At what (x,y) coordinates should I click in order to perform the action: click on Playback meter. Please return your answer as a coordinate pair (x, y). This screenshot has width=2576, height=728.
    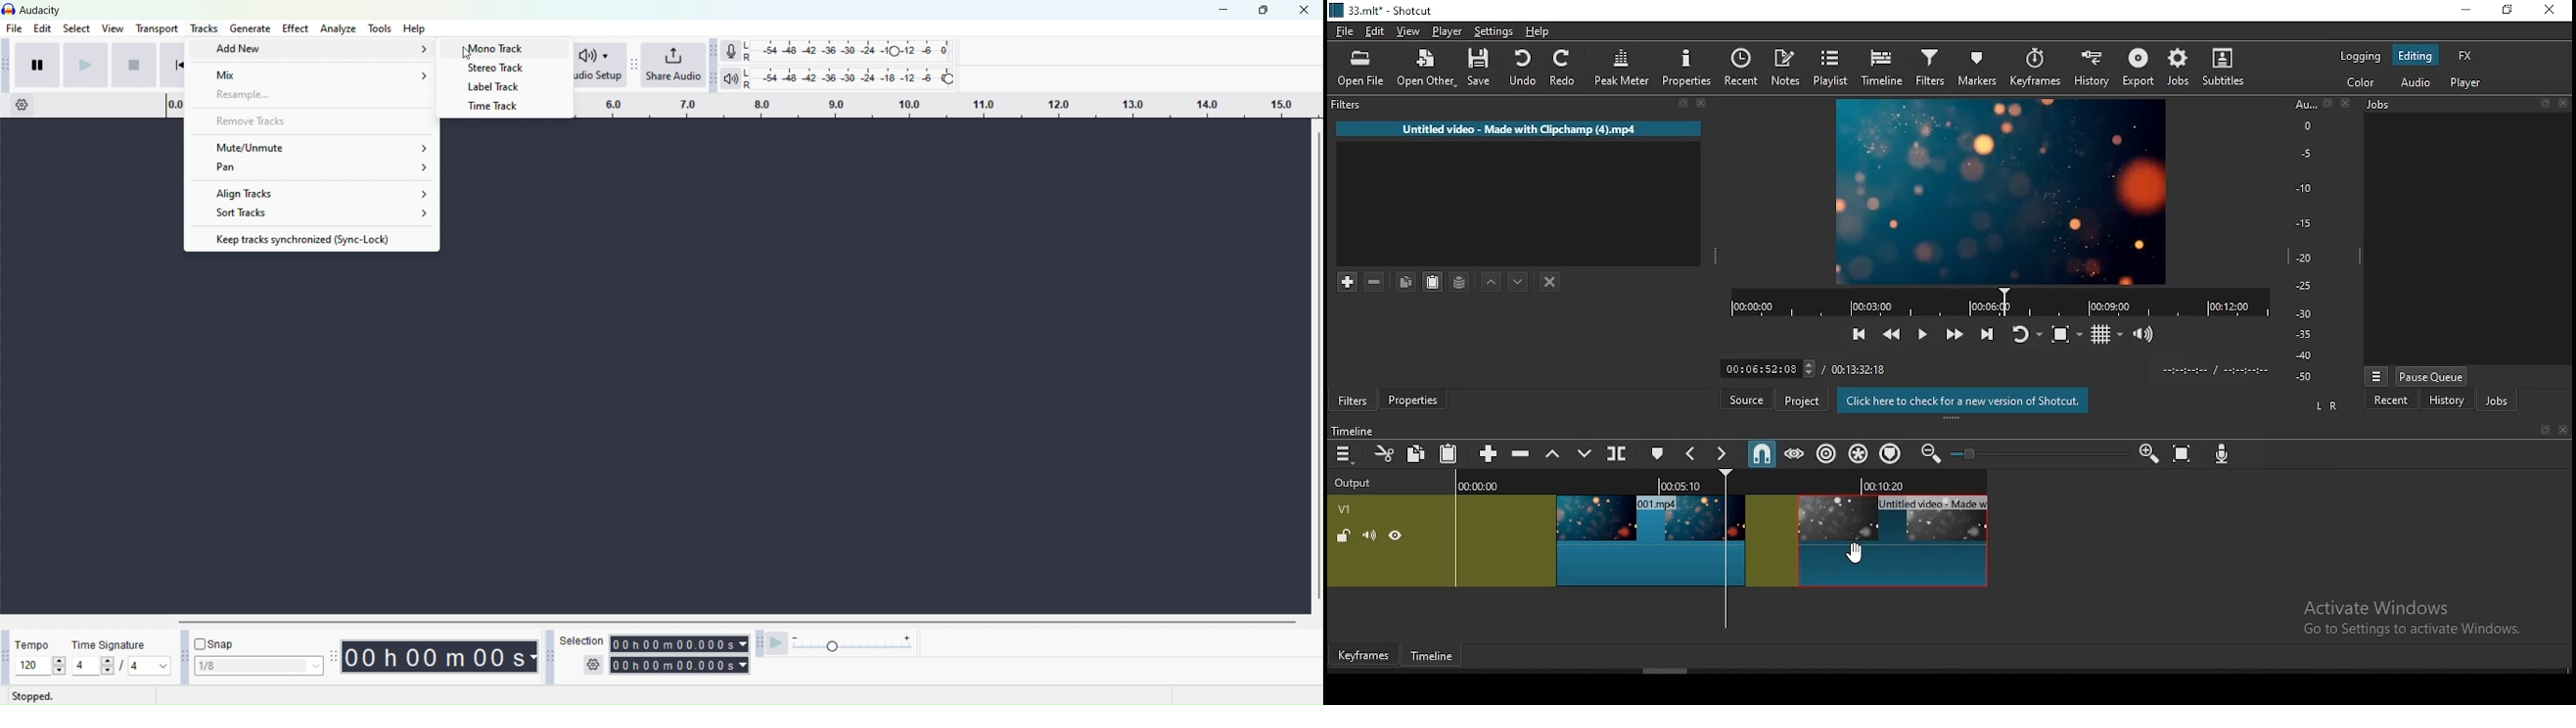
    Looking at the image, I should click on (732, 78).